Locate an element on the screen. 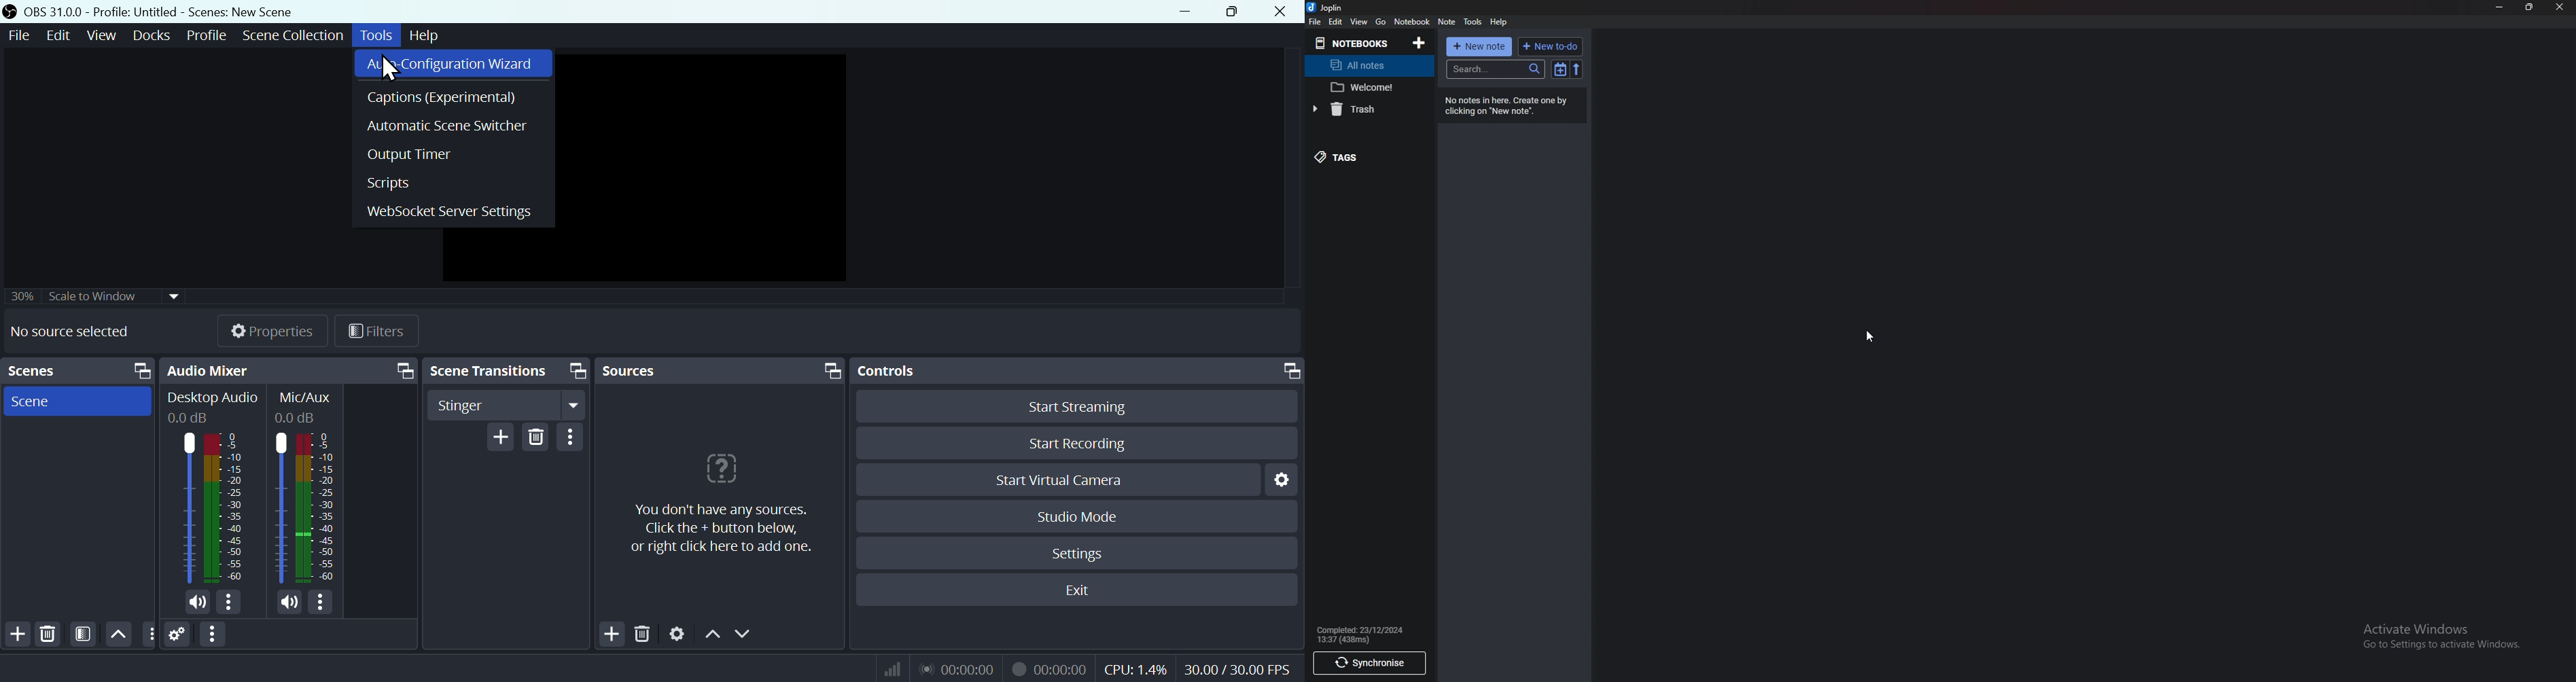 The height and width of the screenshot is (700, 2576). Audio mixer is located at coordinates (213, 489).